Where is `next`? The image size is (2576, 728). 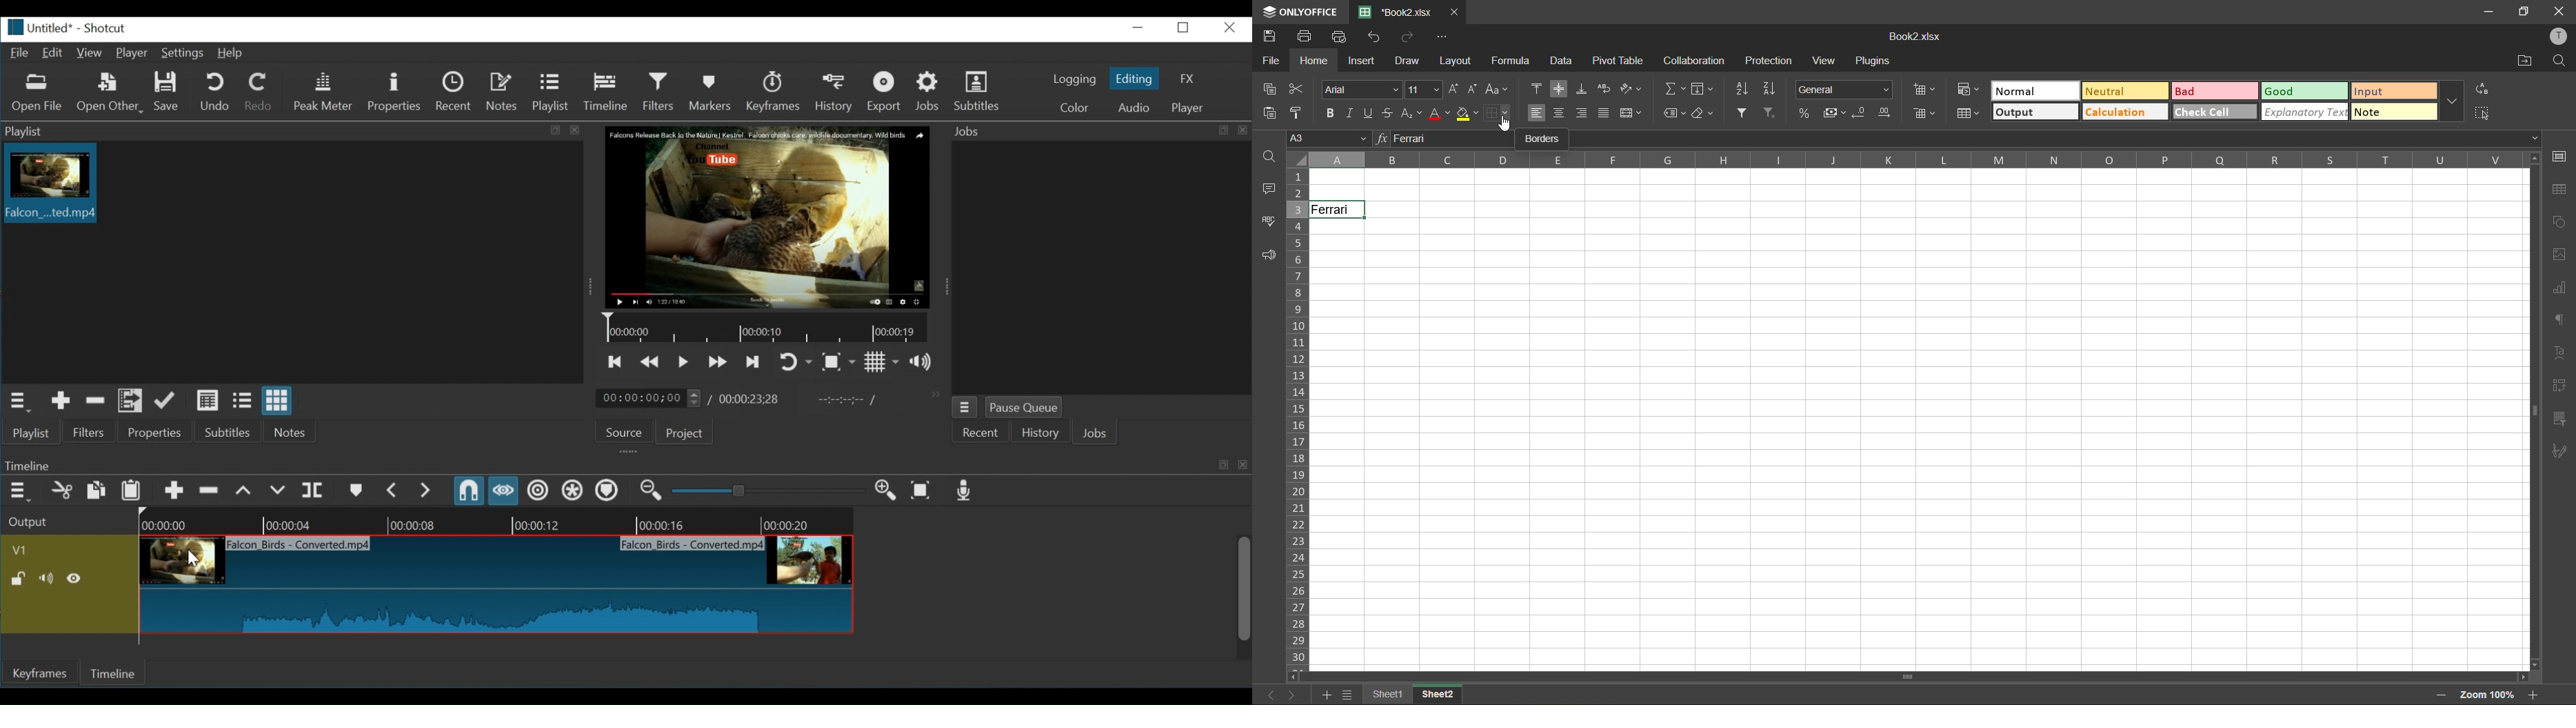
next is located at coordinates (1291, 695).